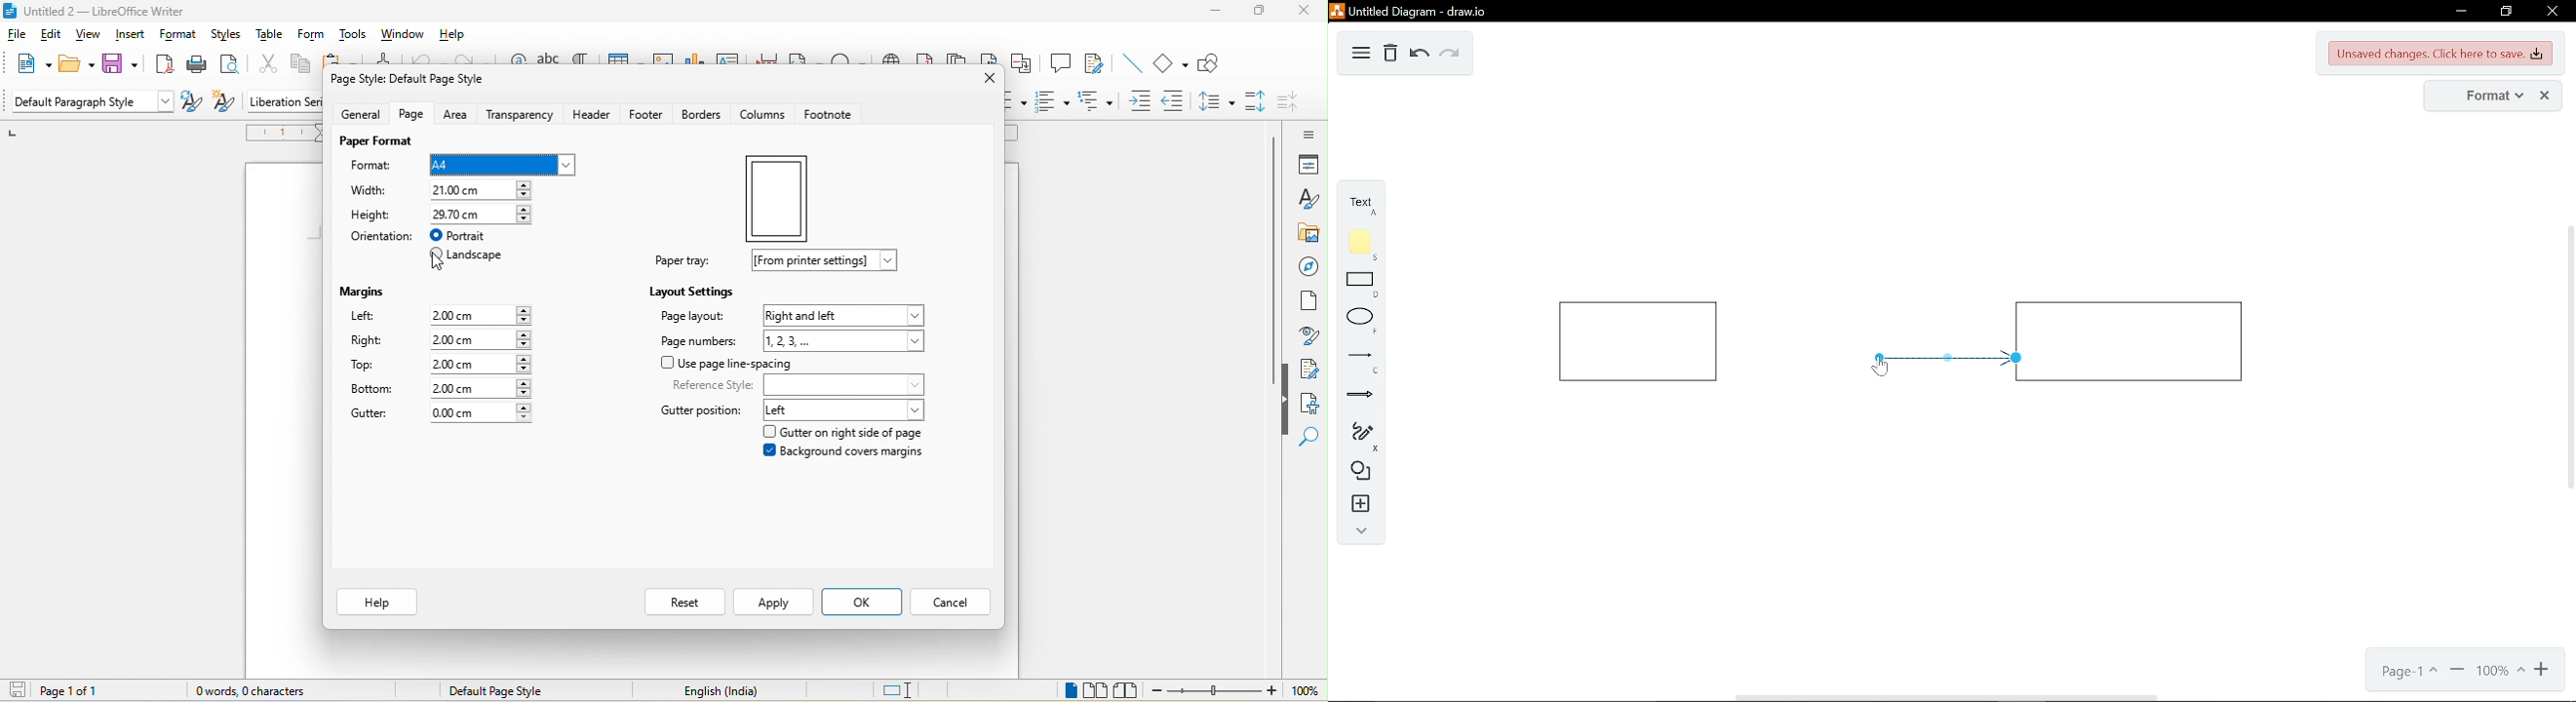 This screenshot has height=728, width=2576. Describe the element at coordinates (315, 36) in the screenshot. I see `form` at that location.